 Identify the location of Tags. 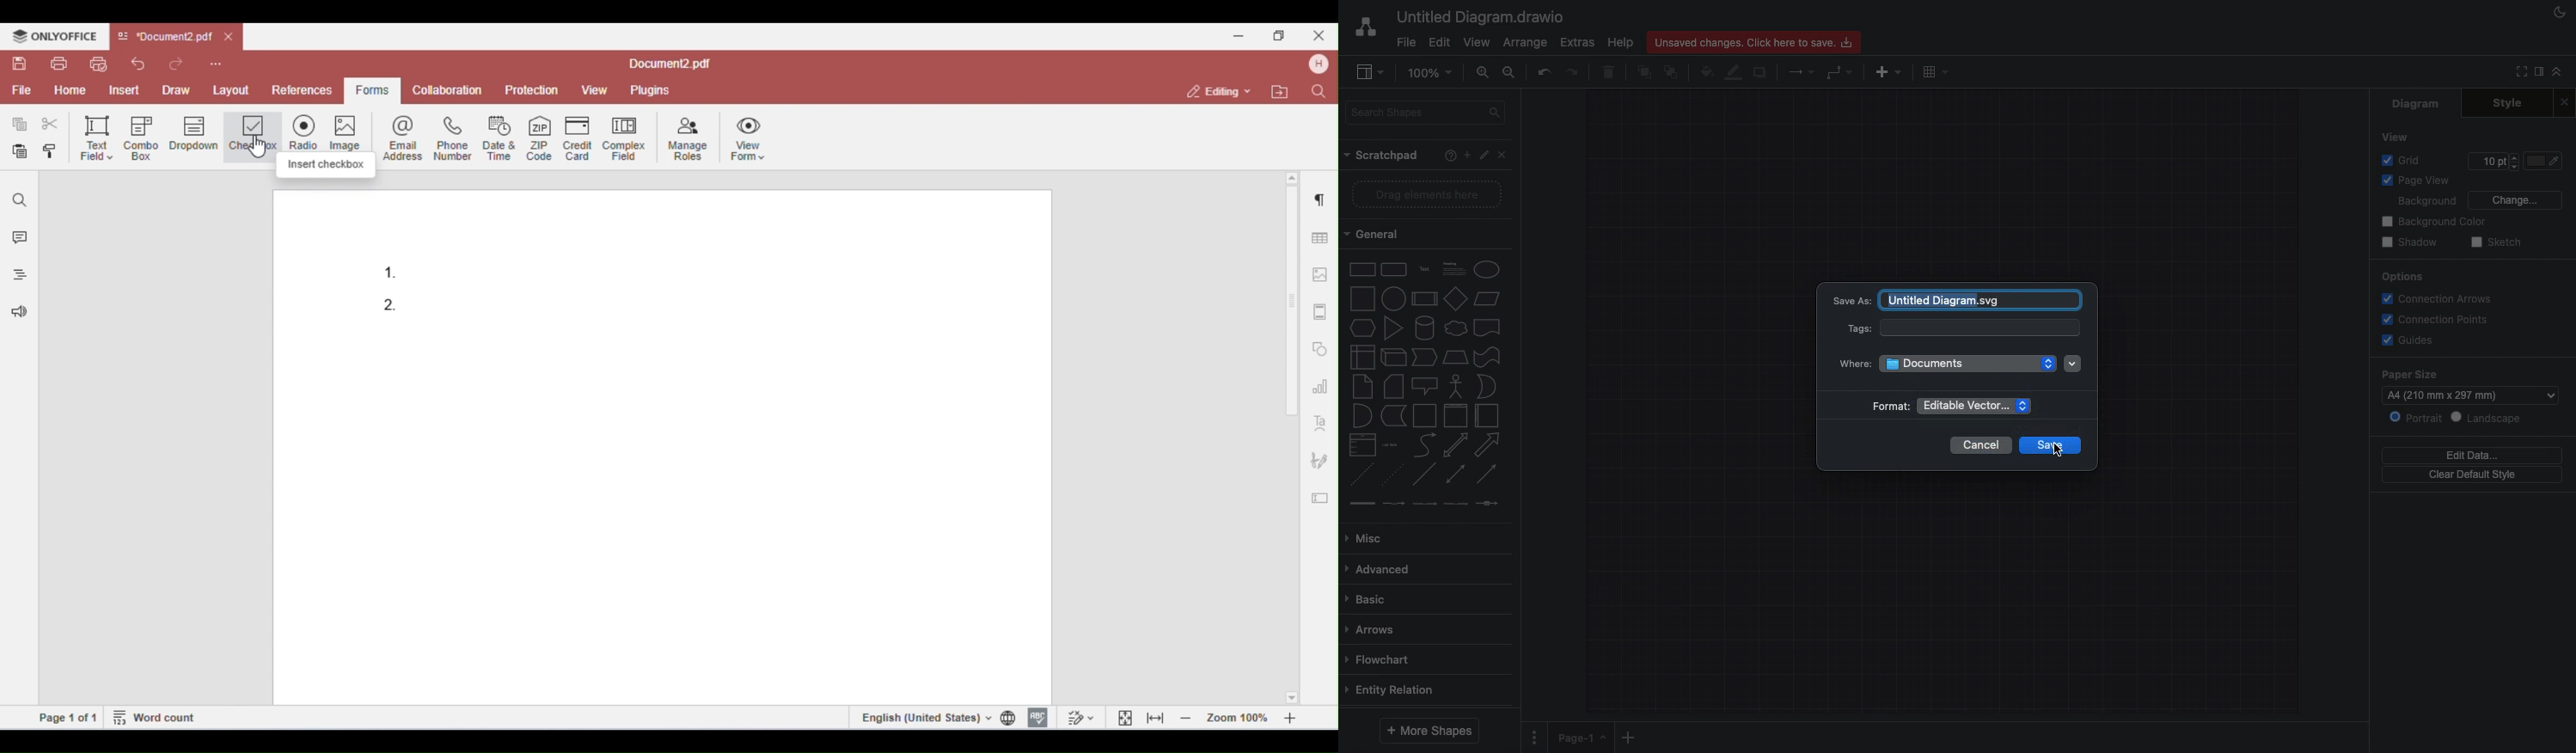
(1961, 330).